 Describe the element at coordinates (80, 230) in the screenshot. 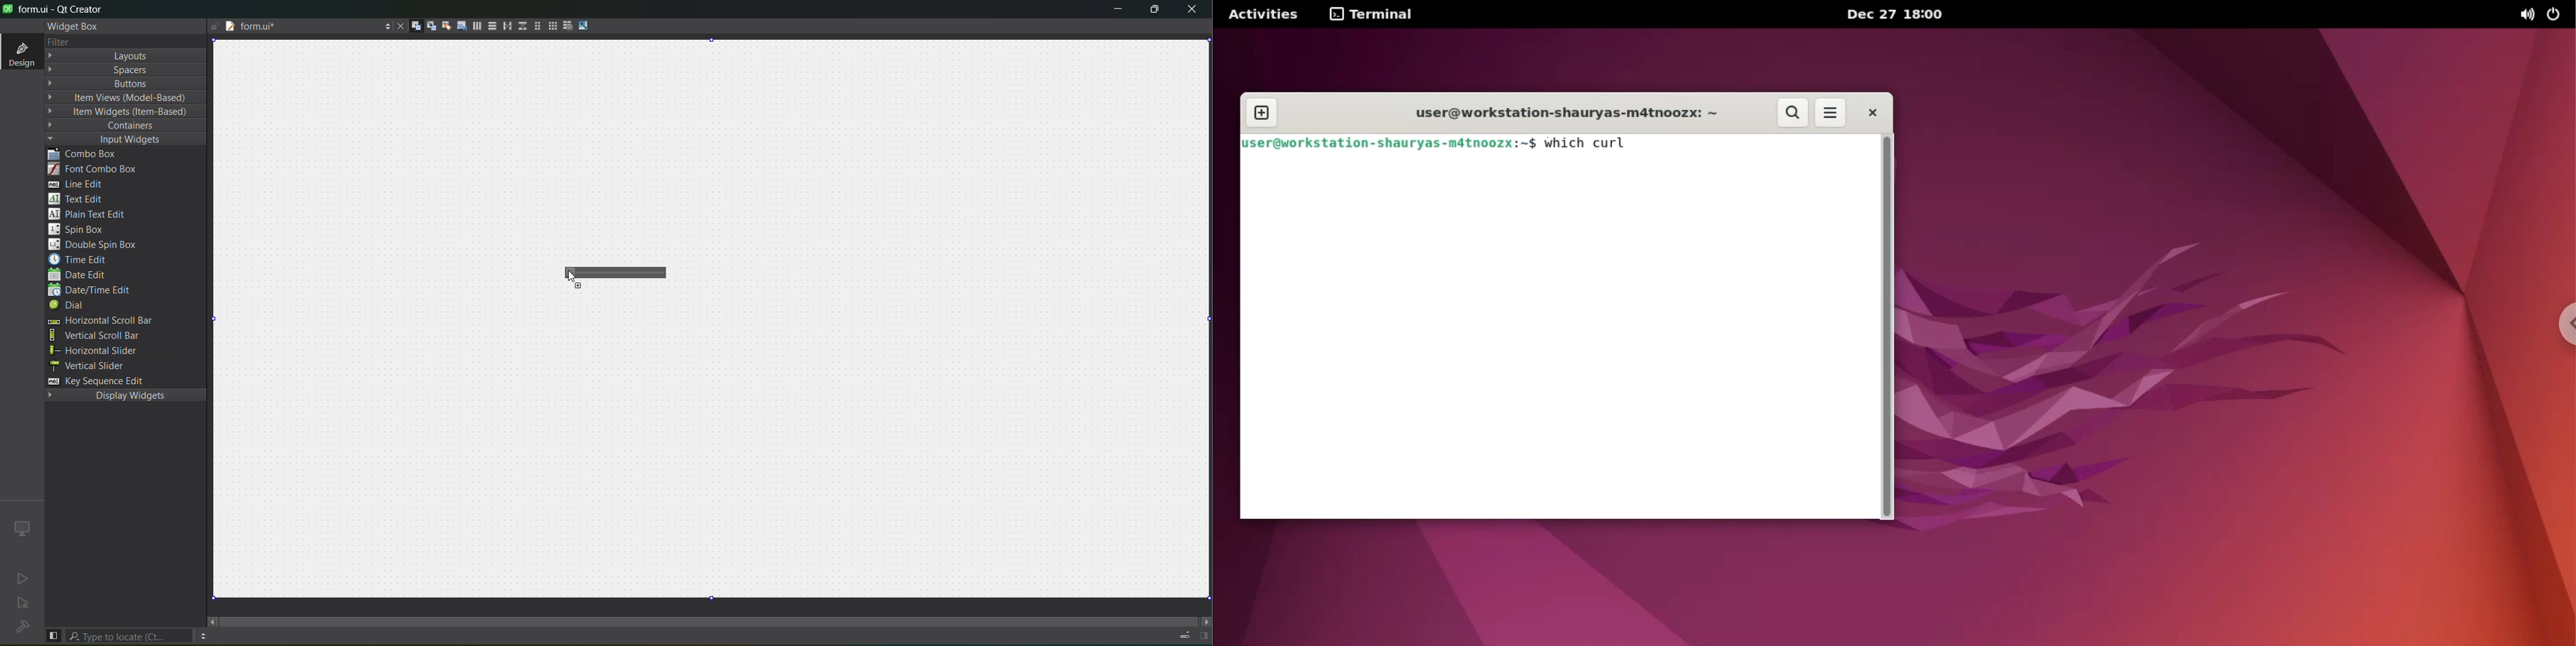

I see `spin box` at that location.